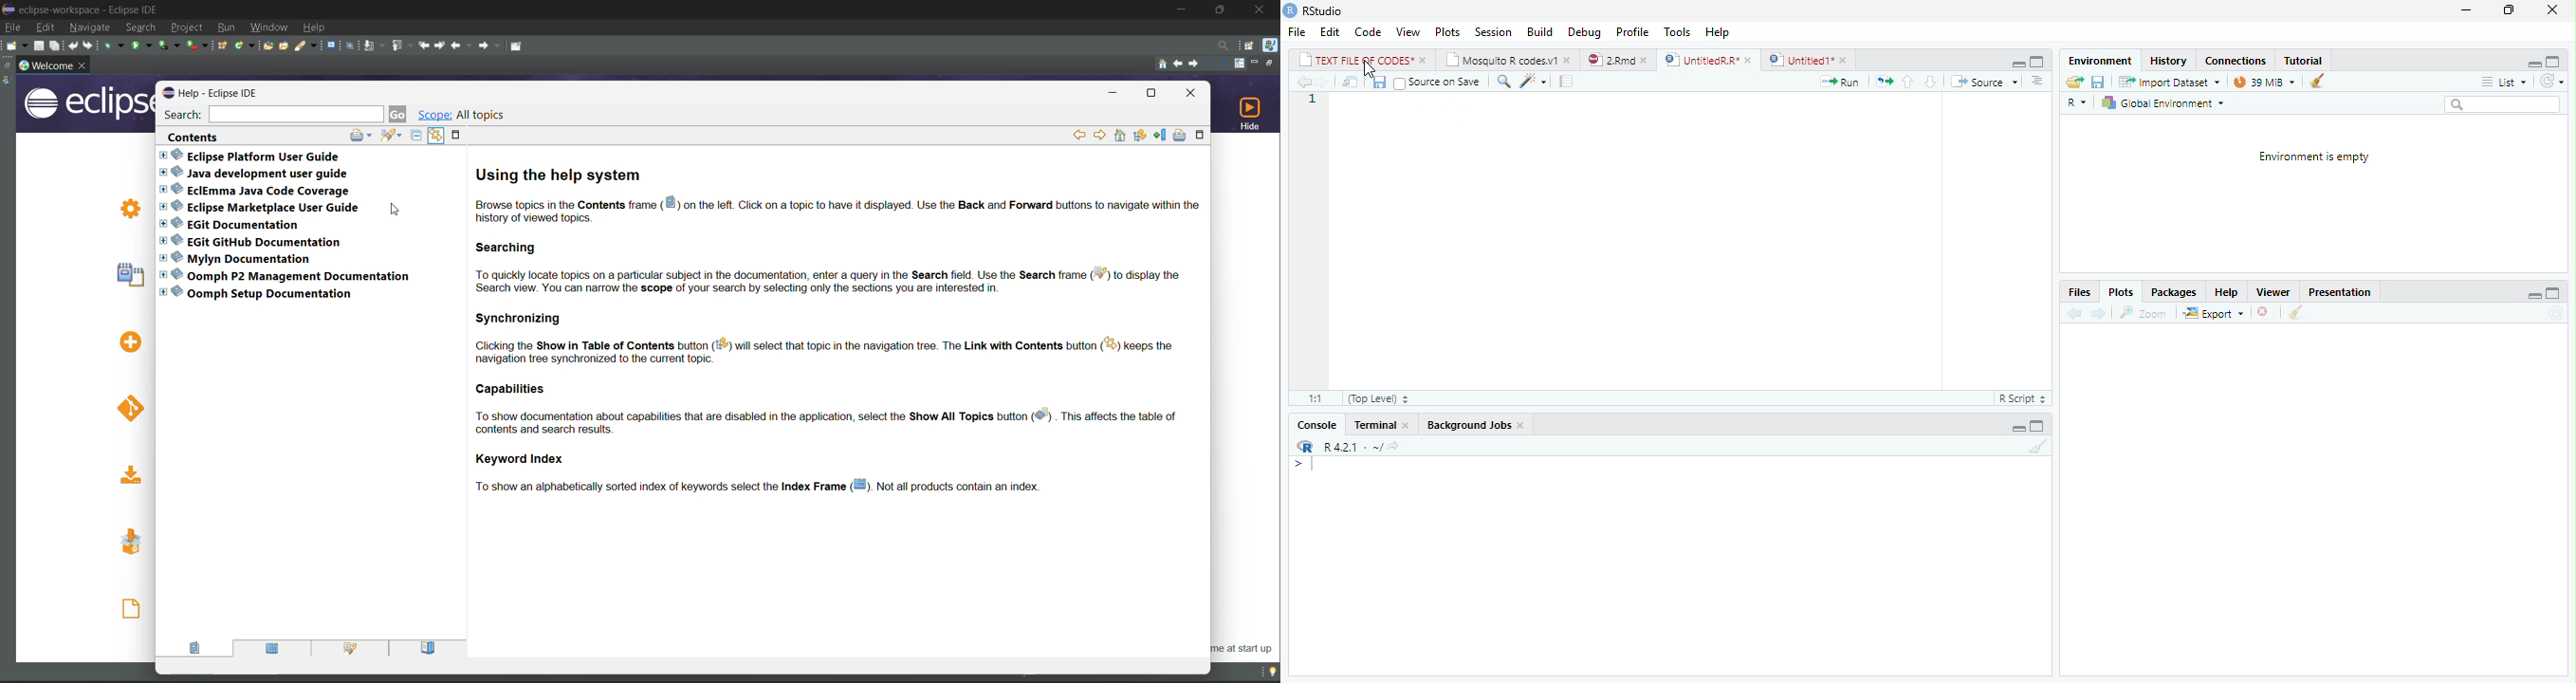 The image size is (2576, 700). What do you see at coordinates (1408, 32) in the screenshot?
I see `View` at bounding box center [1408, 32].